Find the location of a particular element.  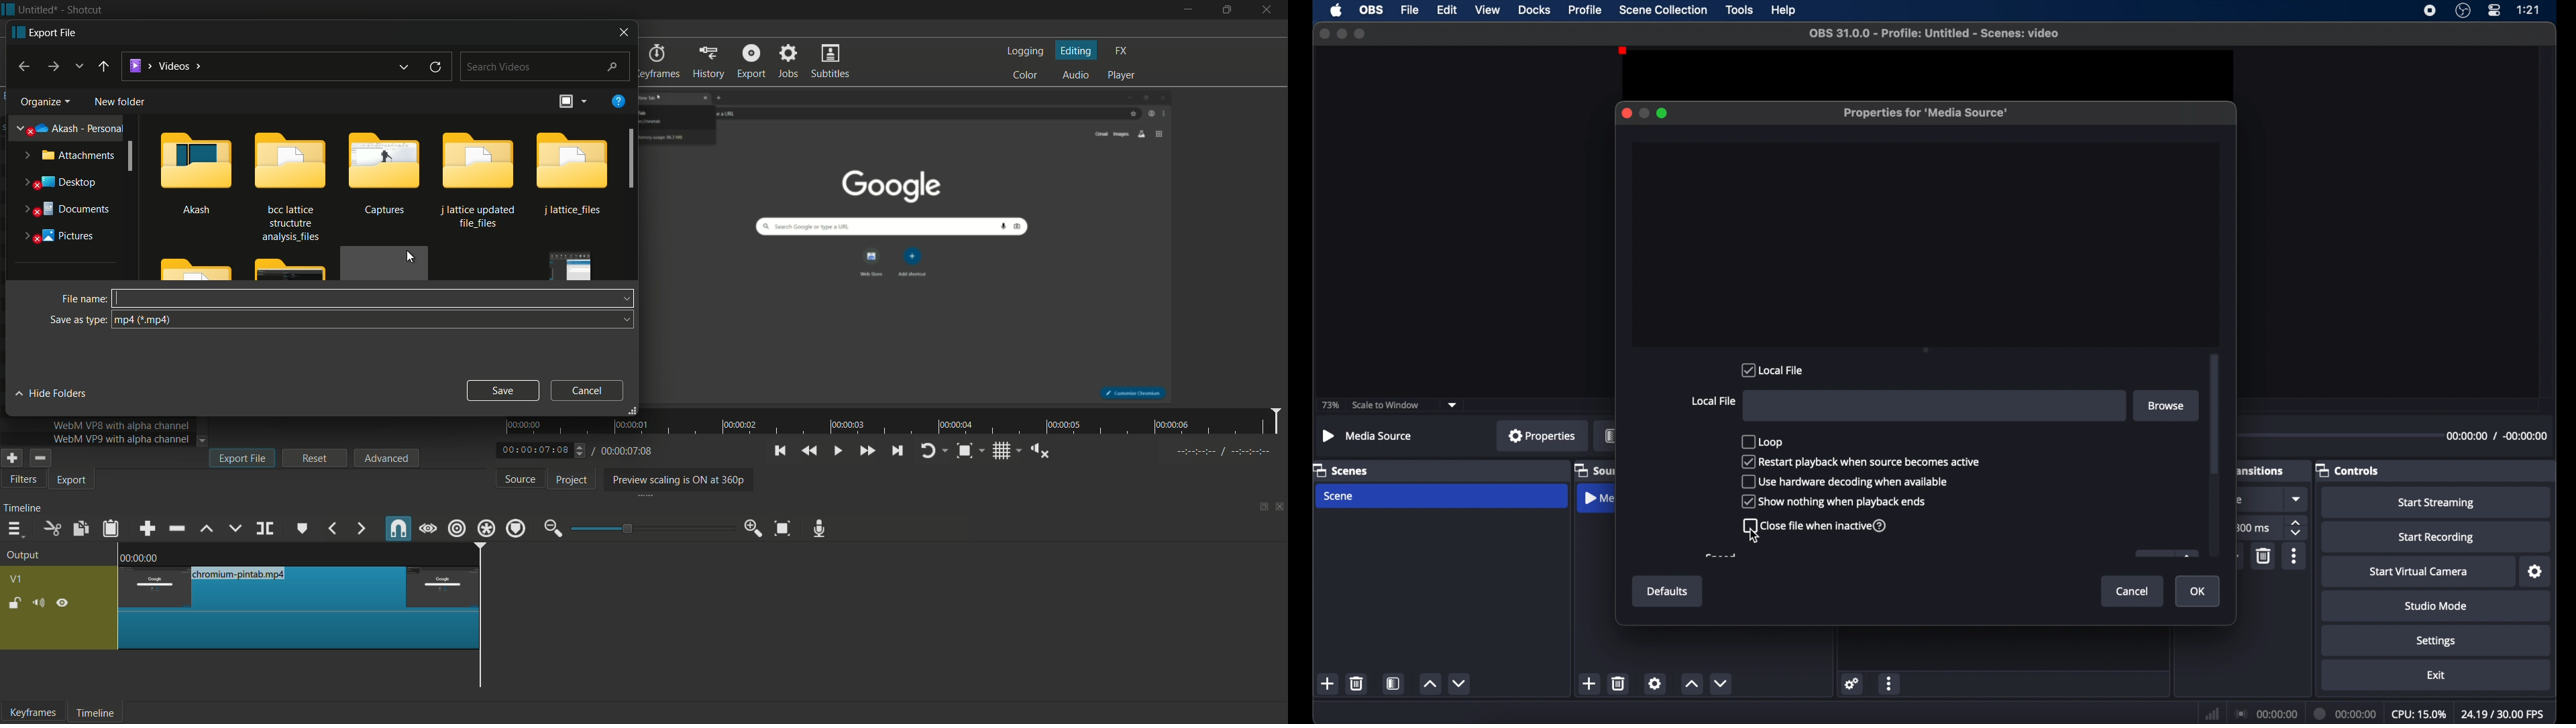

300 ms is located at coordinates (2253, 528).